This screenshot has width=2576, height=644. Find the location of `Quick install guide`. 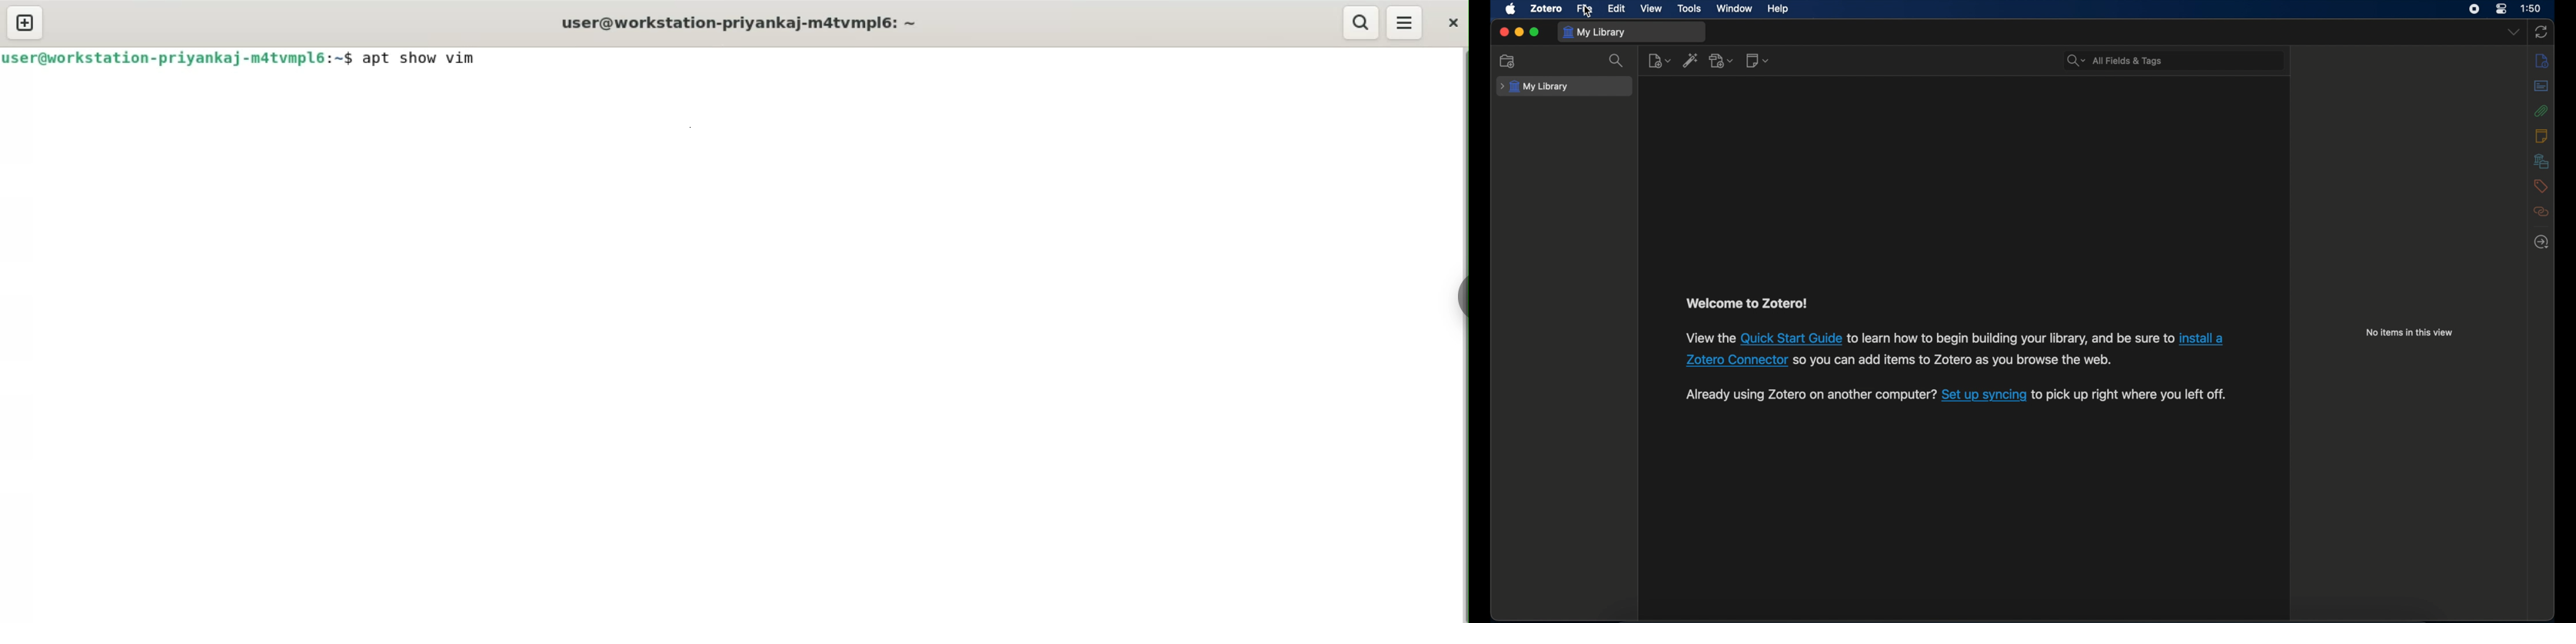

Quick install guide is located at coordinates (1791, 338).